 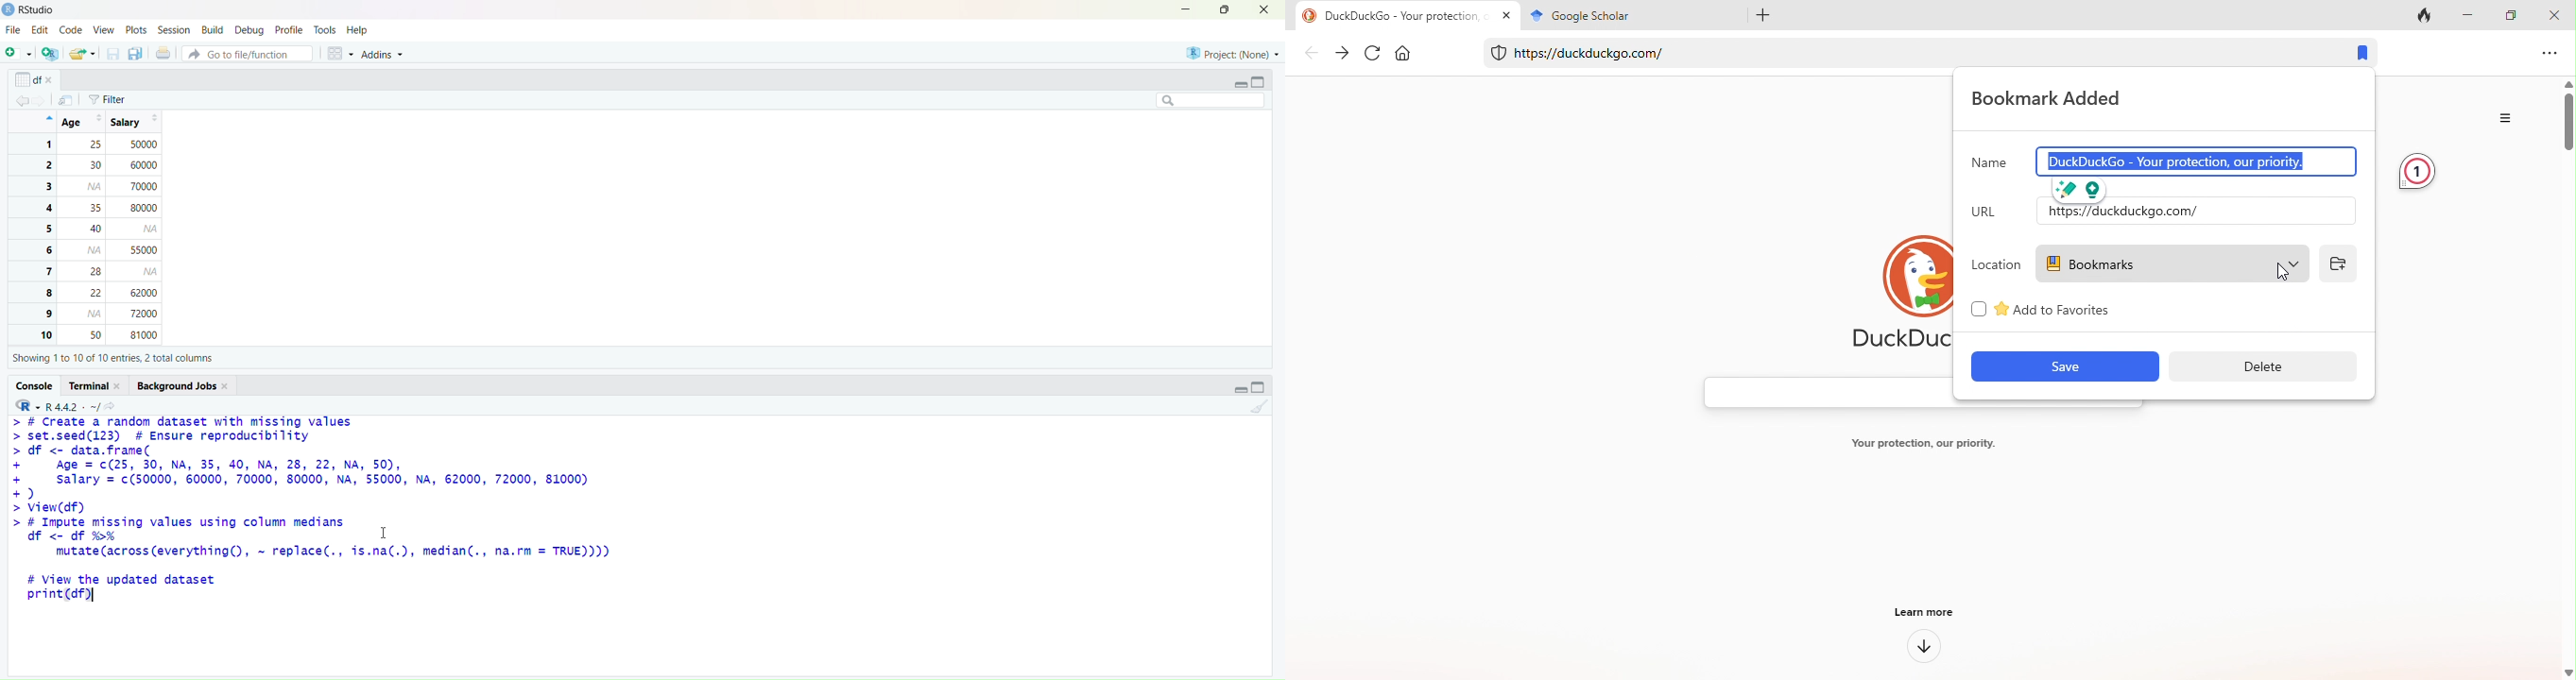 I want to click on code, so click(x=70, y=29).